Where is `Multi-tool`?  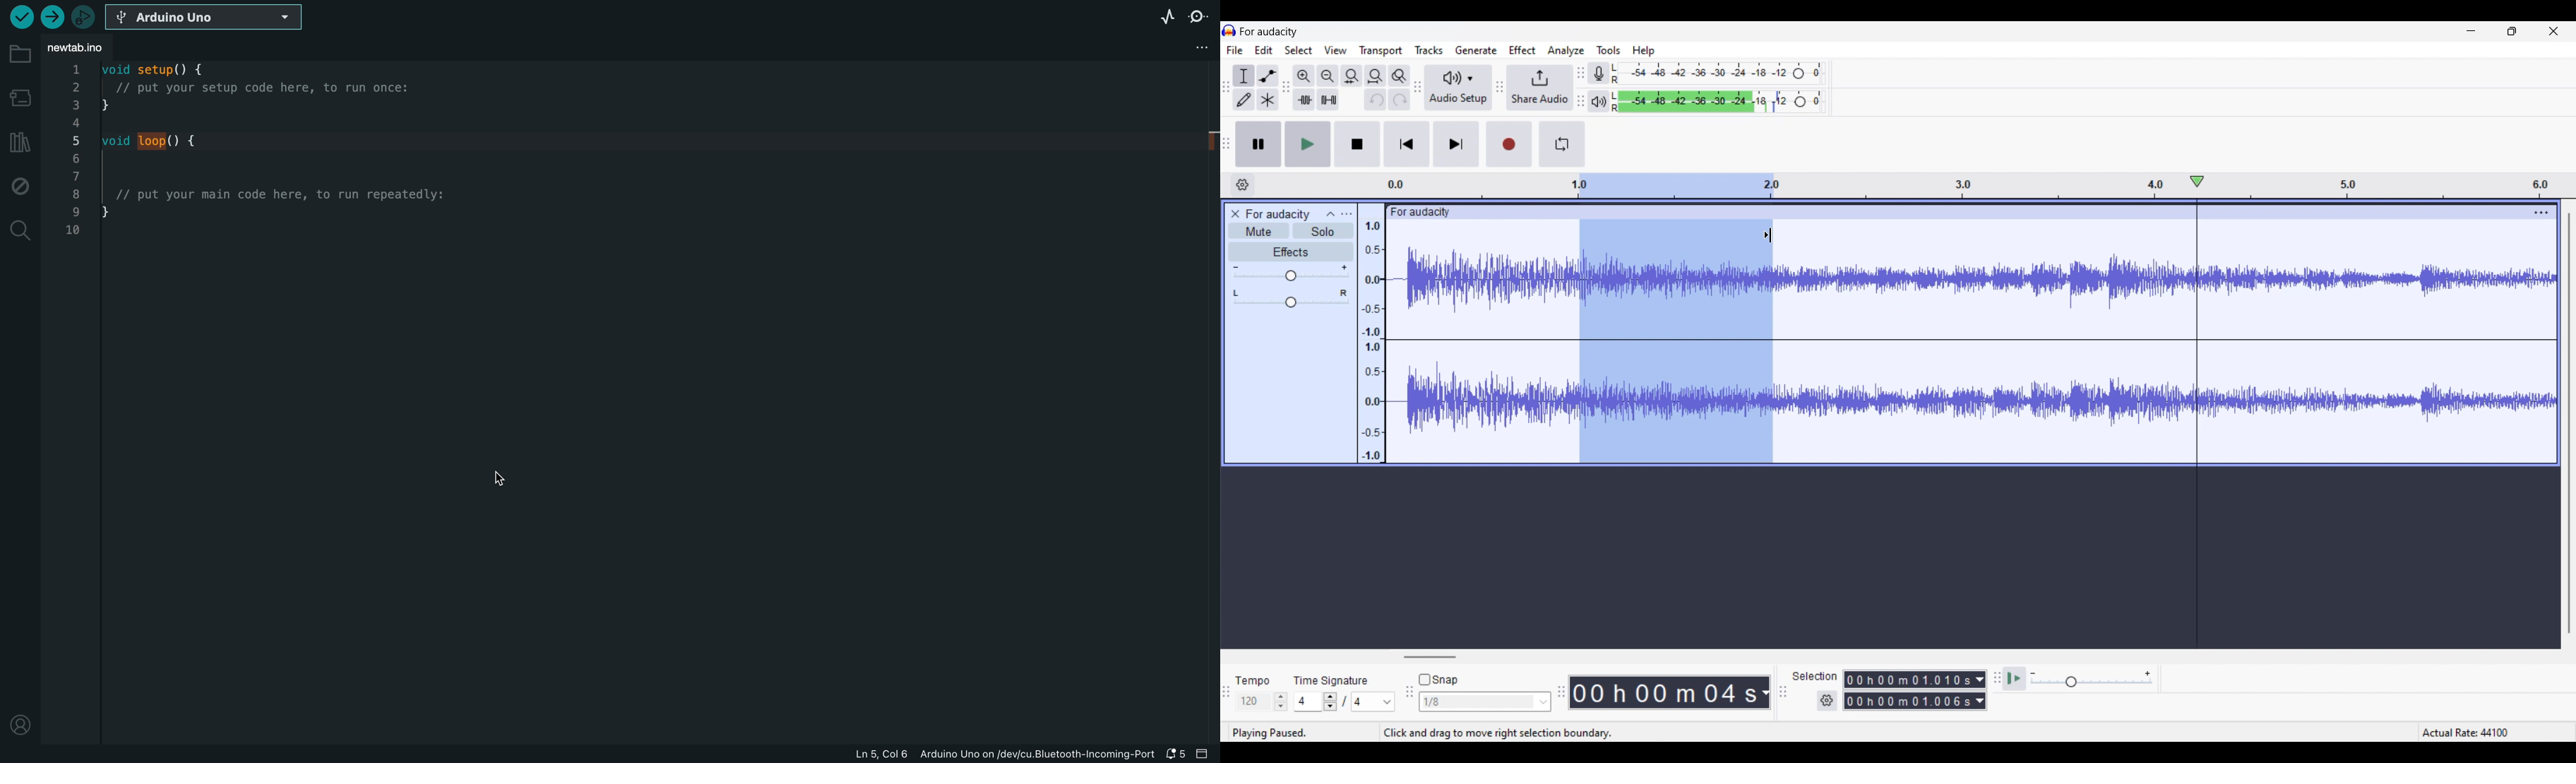 Multi-tool is located at coordinates (1267, 100).